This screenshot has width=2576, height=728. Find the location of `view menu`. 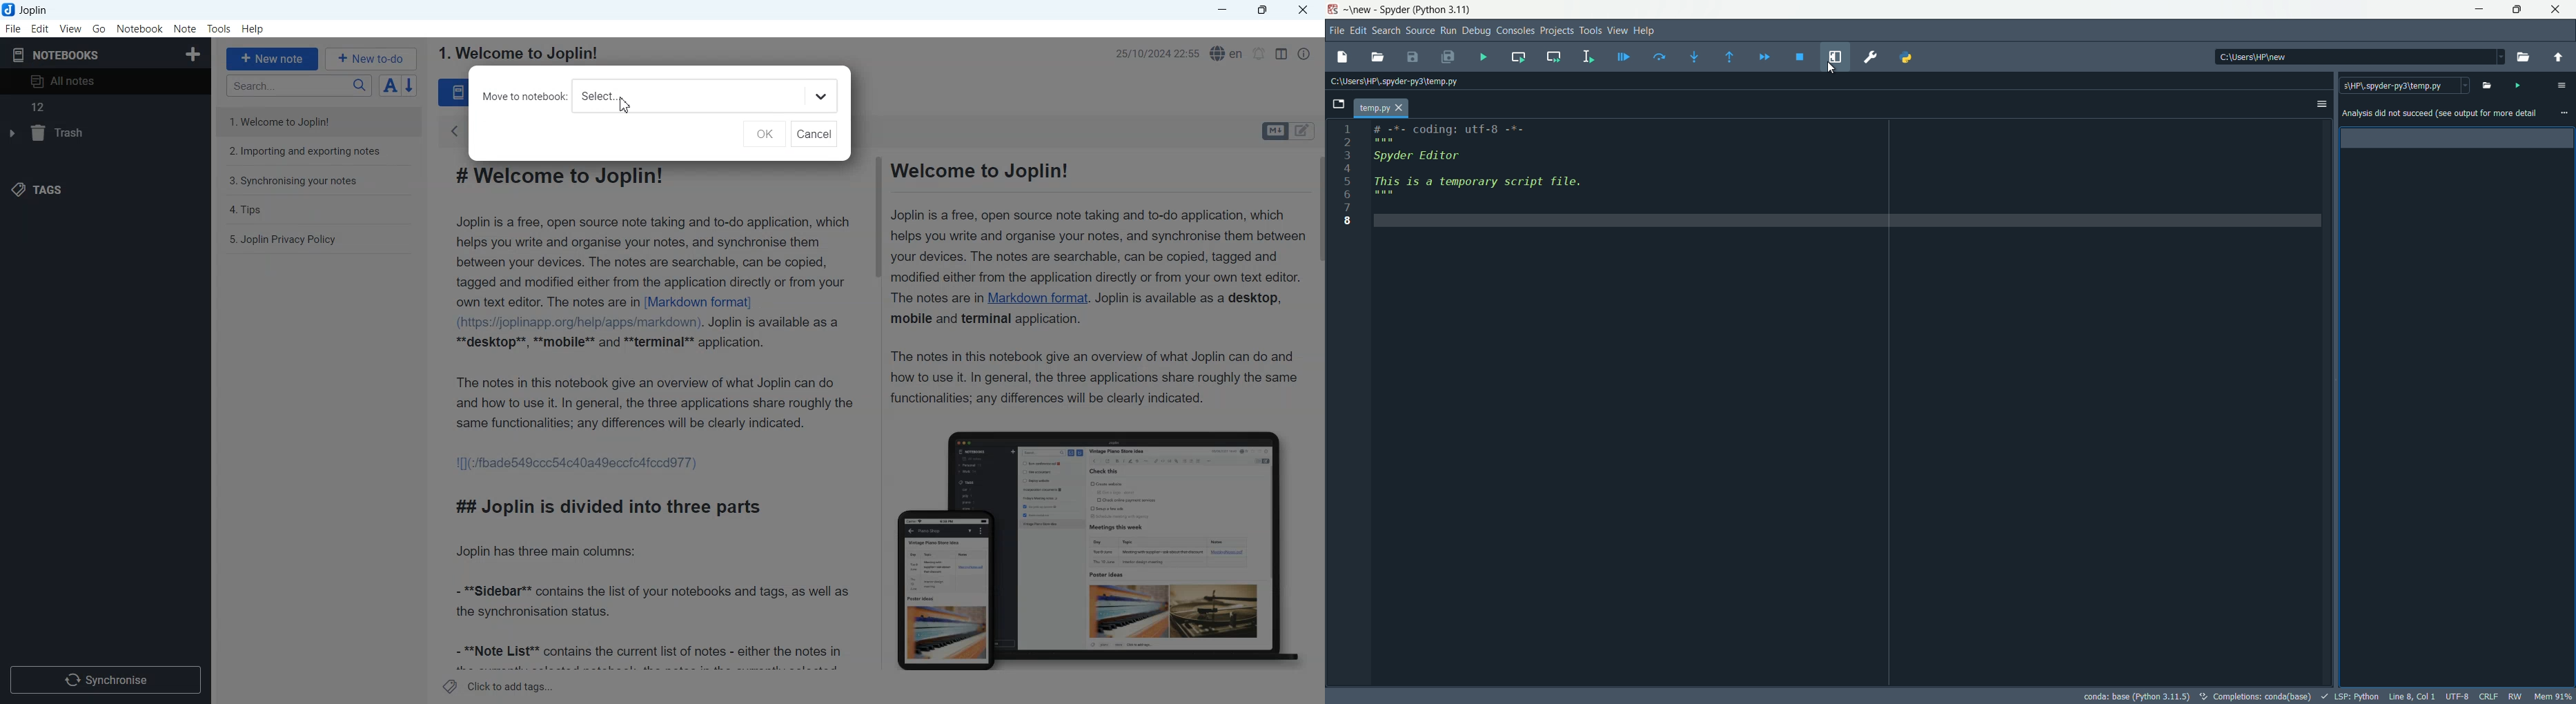

view menu is located at coordinates (1617, 30).